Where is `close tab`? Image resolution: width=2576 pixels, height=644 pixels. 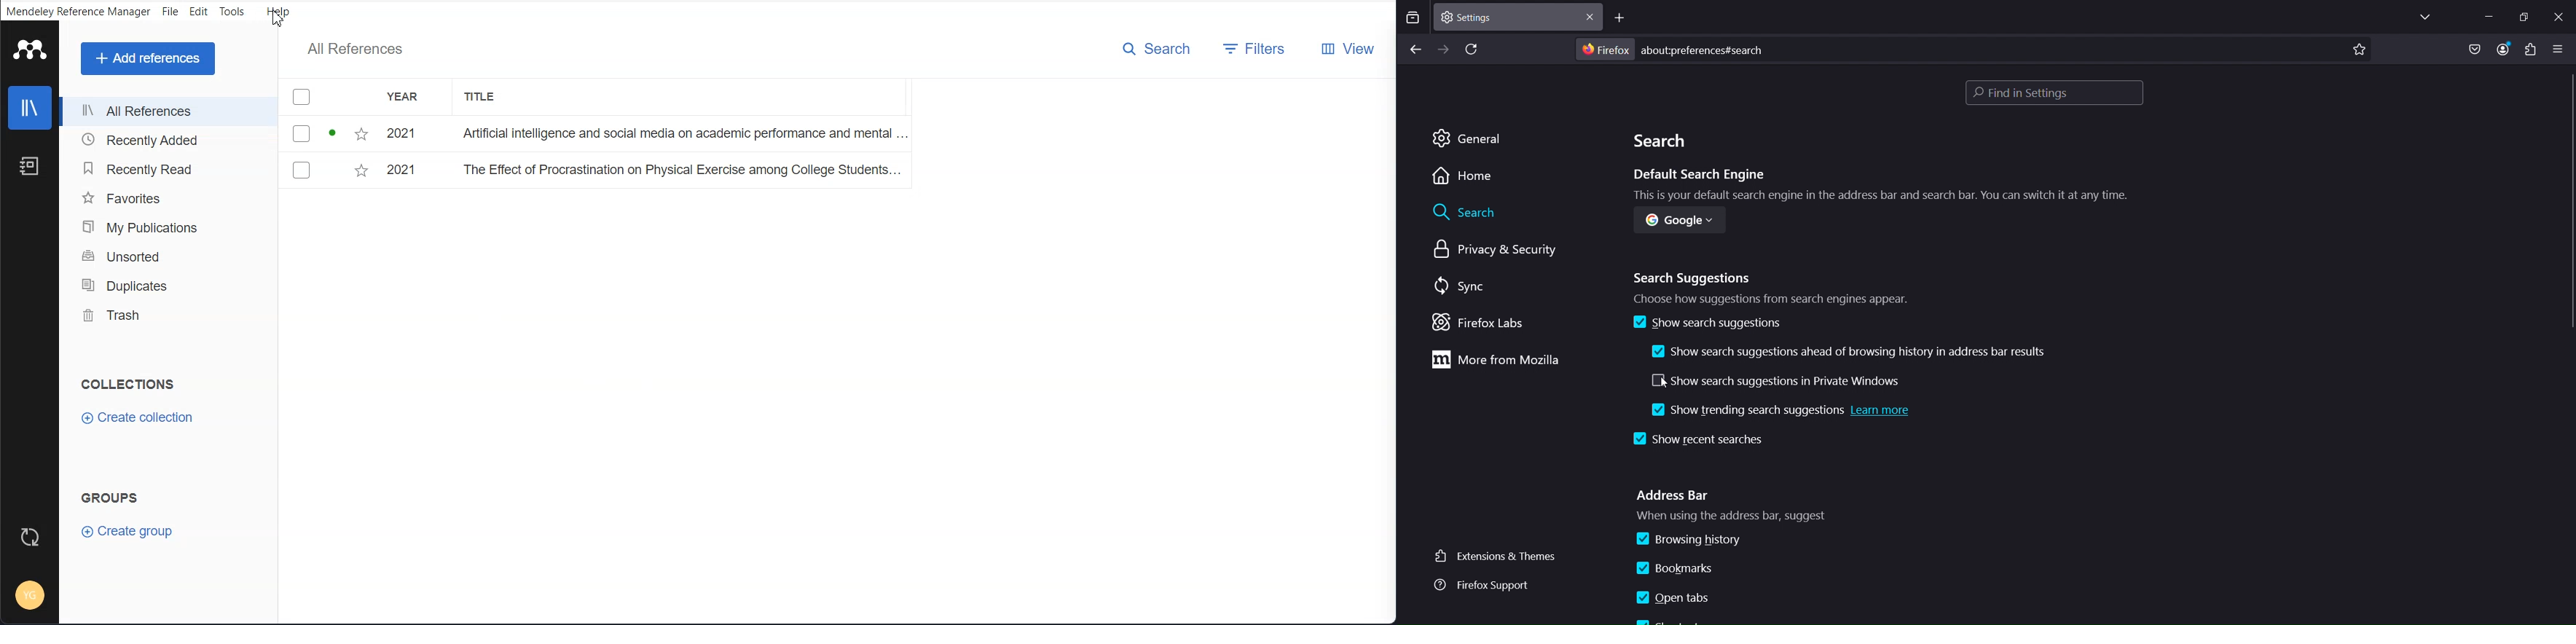 close tab is located at coordinates (1509, 15).